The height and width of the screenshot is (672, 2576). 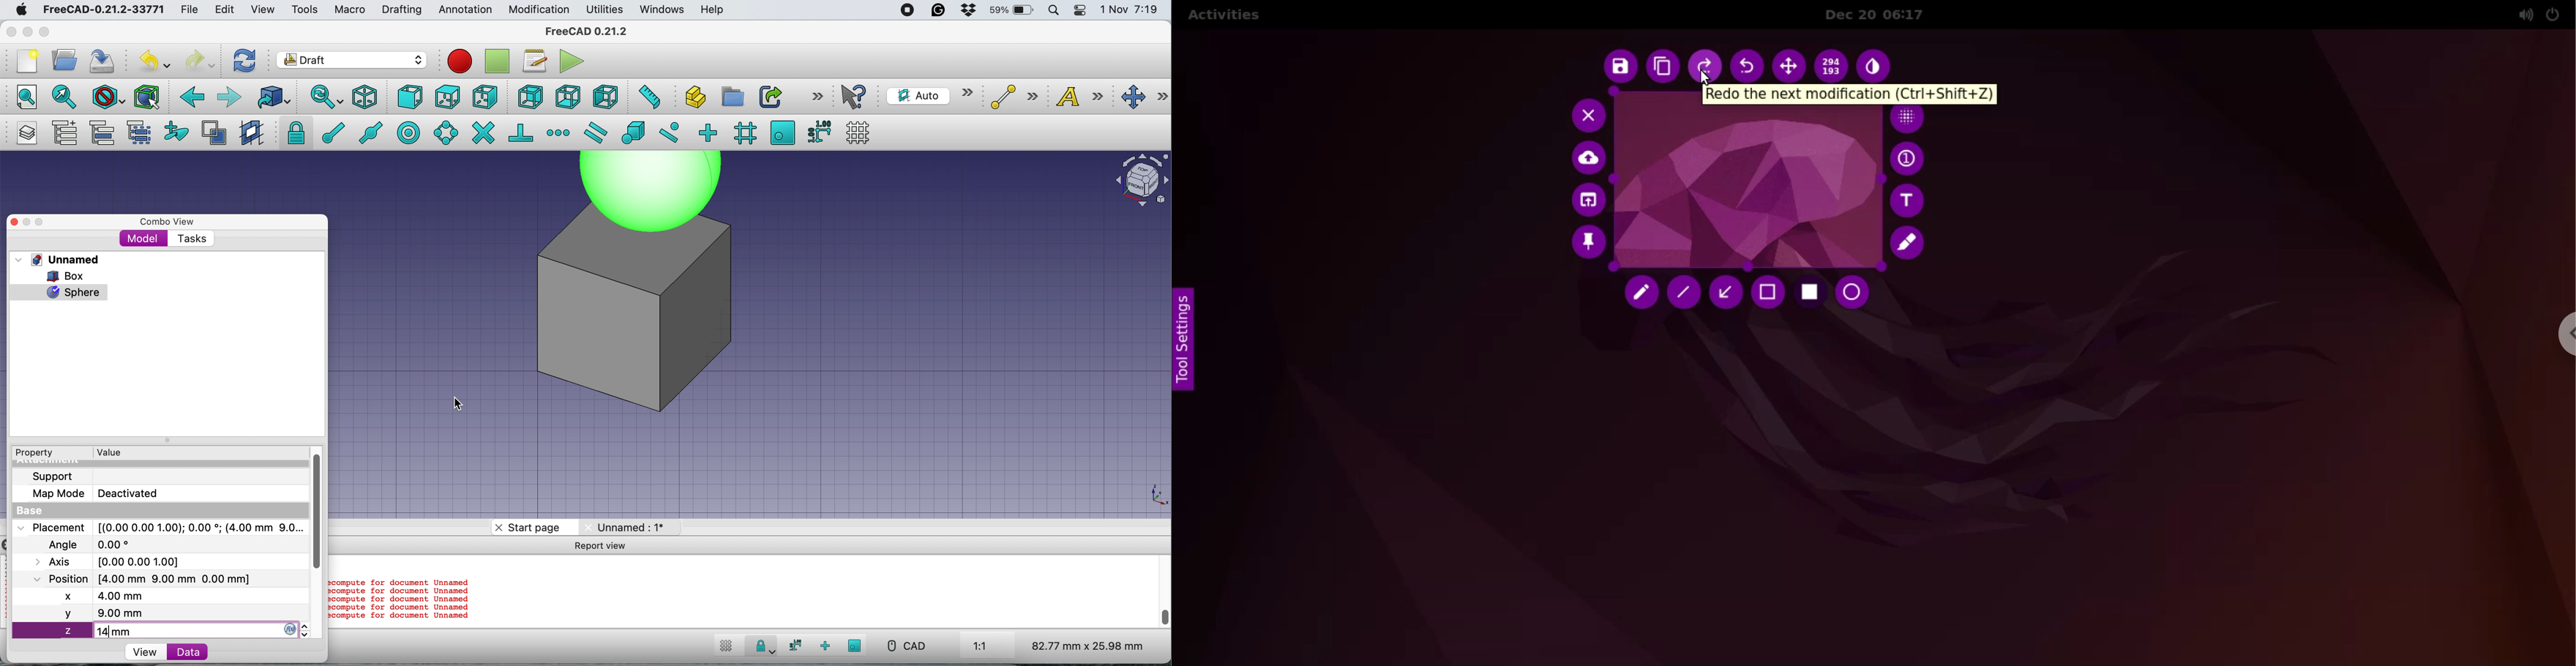 What do you see at coordinates (530, 97) in the screenshot?
I see `rear` at bounding box center [530, 97].